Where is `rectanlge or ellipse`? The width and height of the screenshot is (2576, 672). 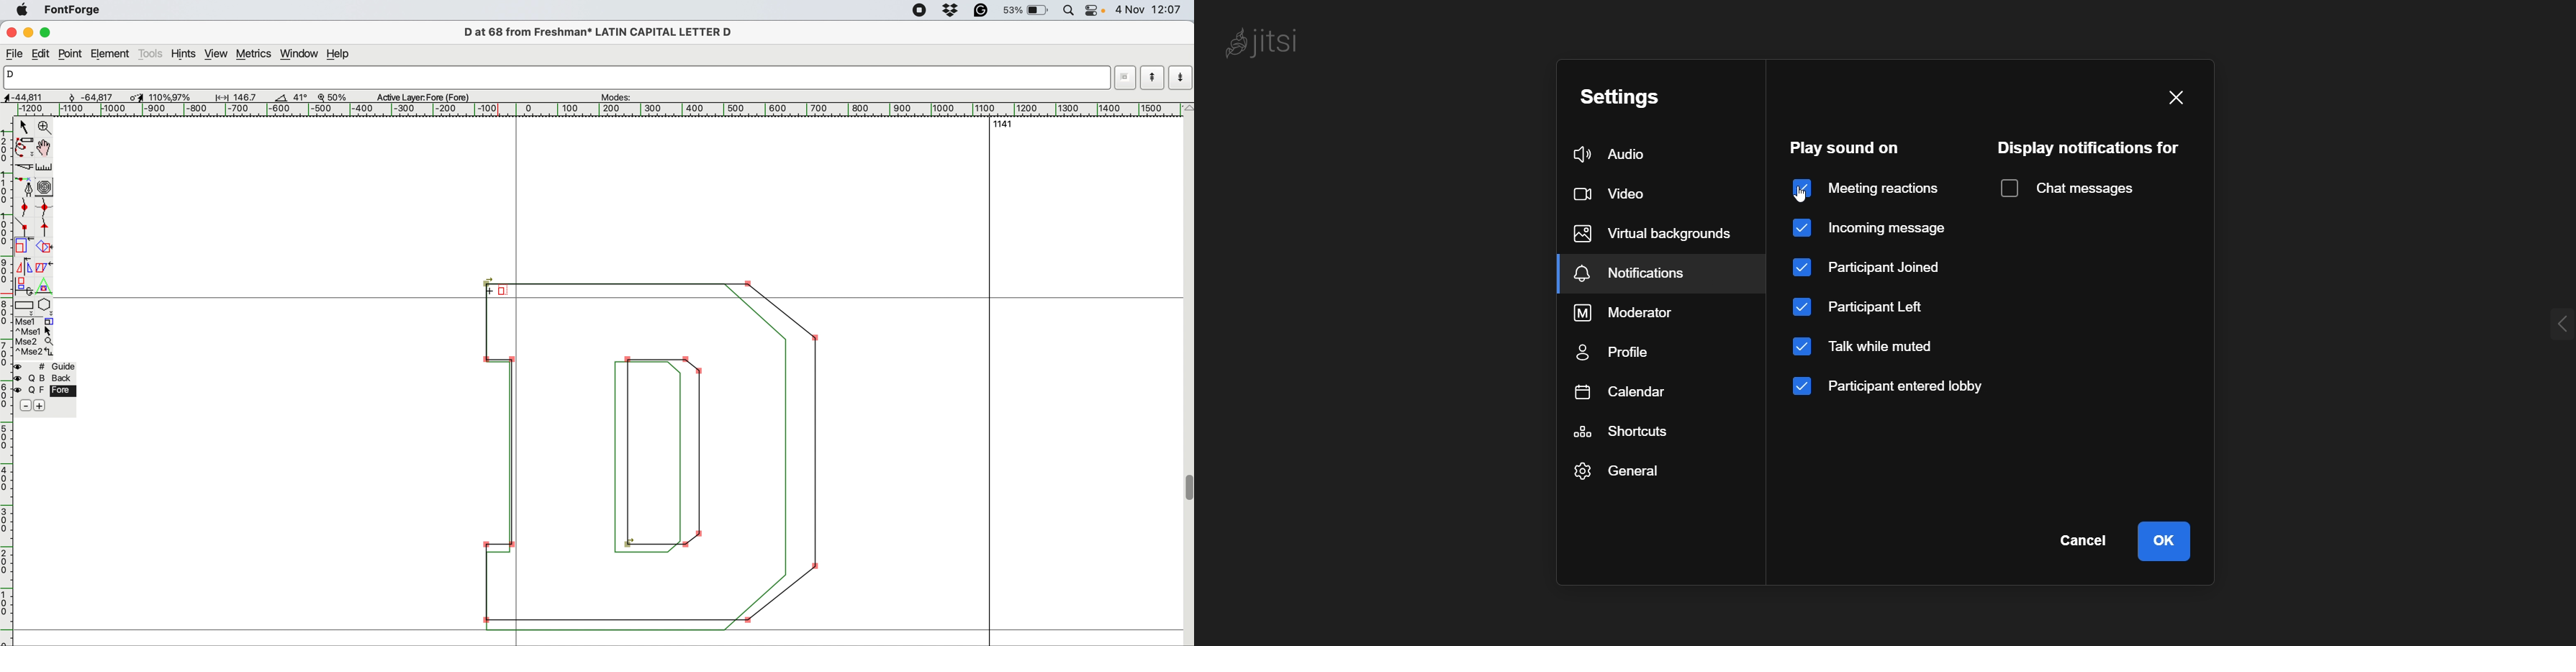
rectanlge or ellipse is located at coordinates (25, 306).